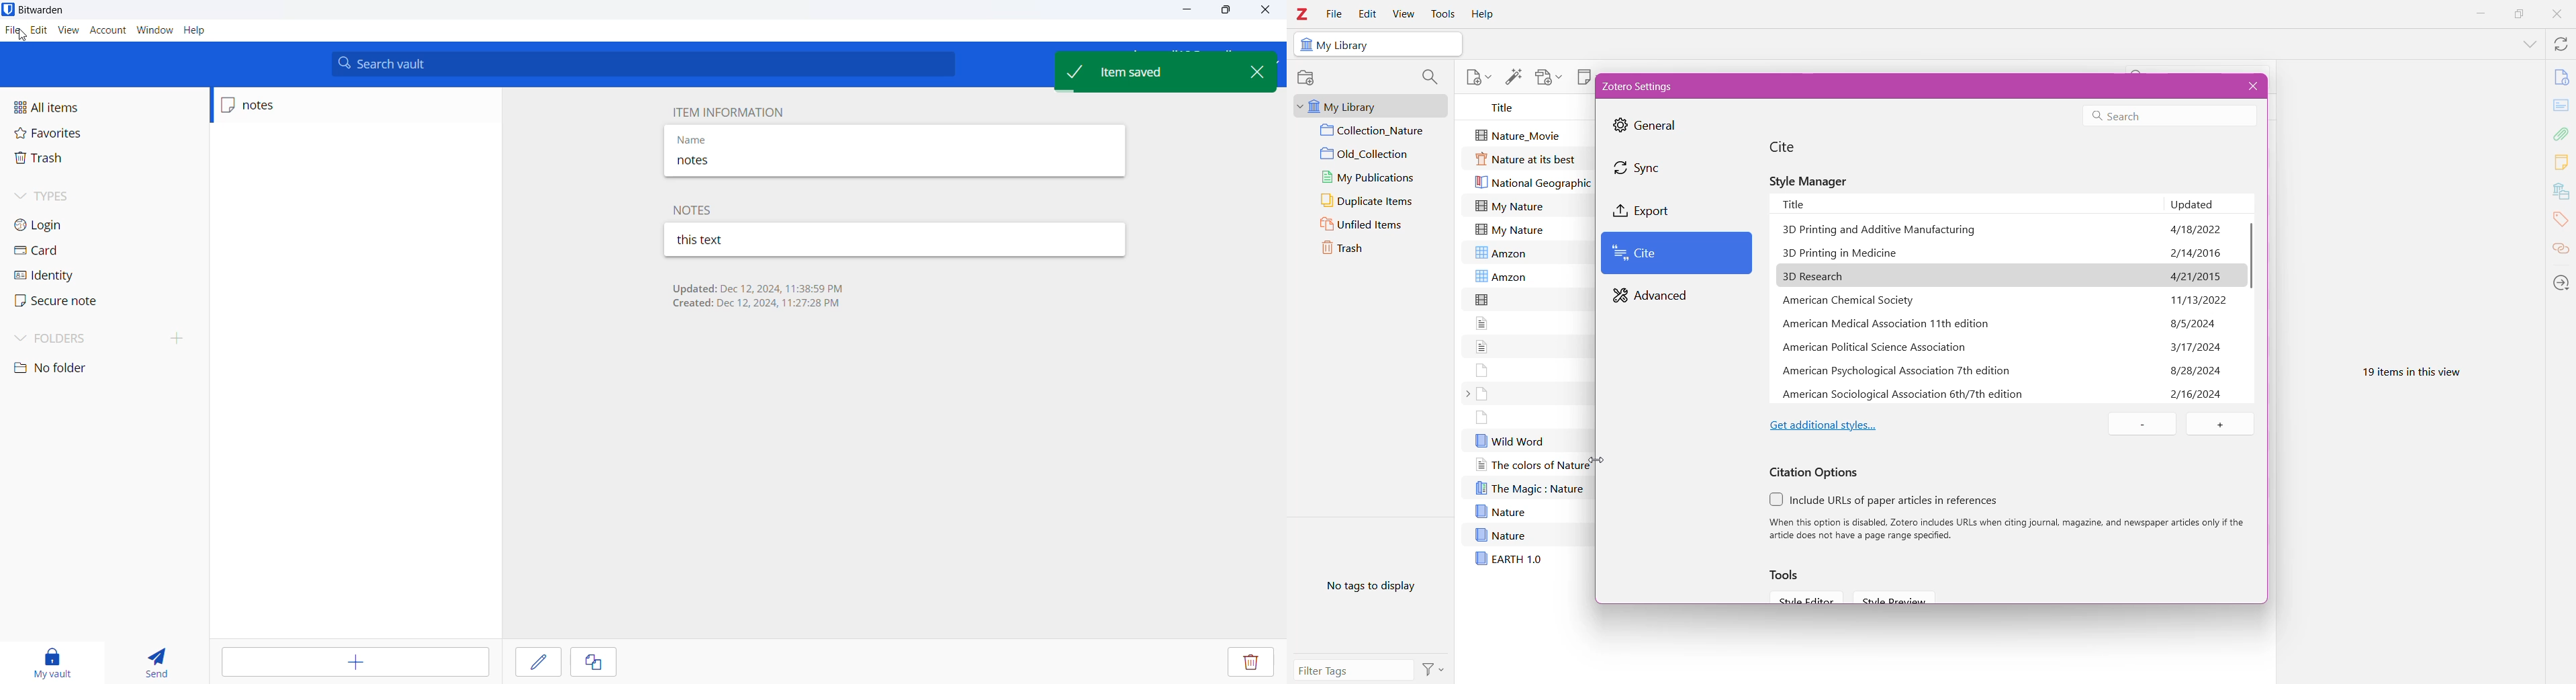  What do you see at coordinates (1482, 369) in the screenshot?
I see `file without title` at bounding box center [1482, 369].